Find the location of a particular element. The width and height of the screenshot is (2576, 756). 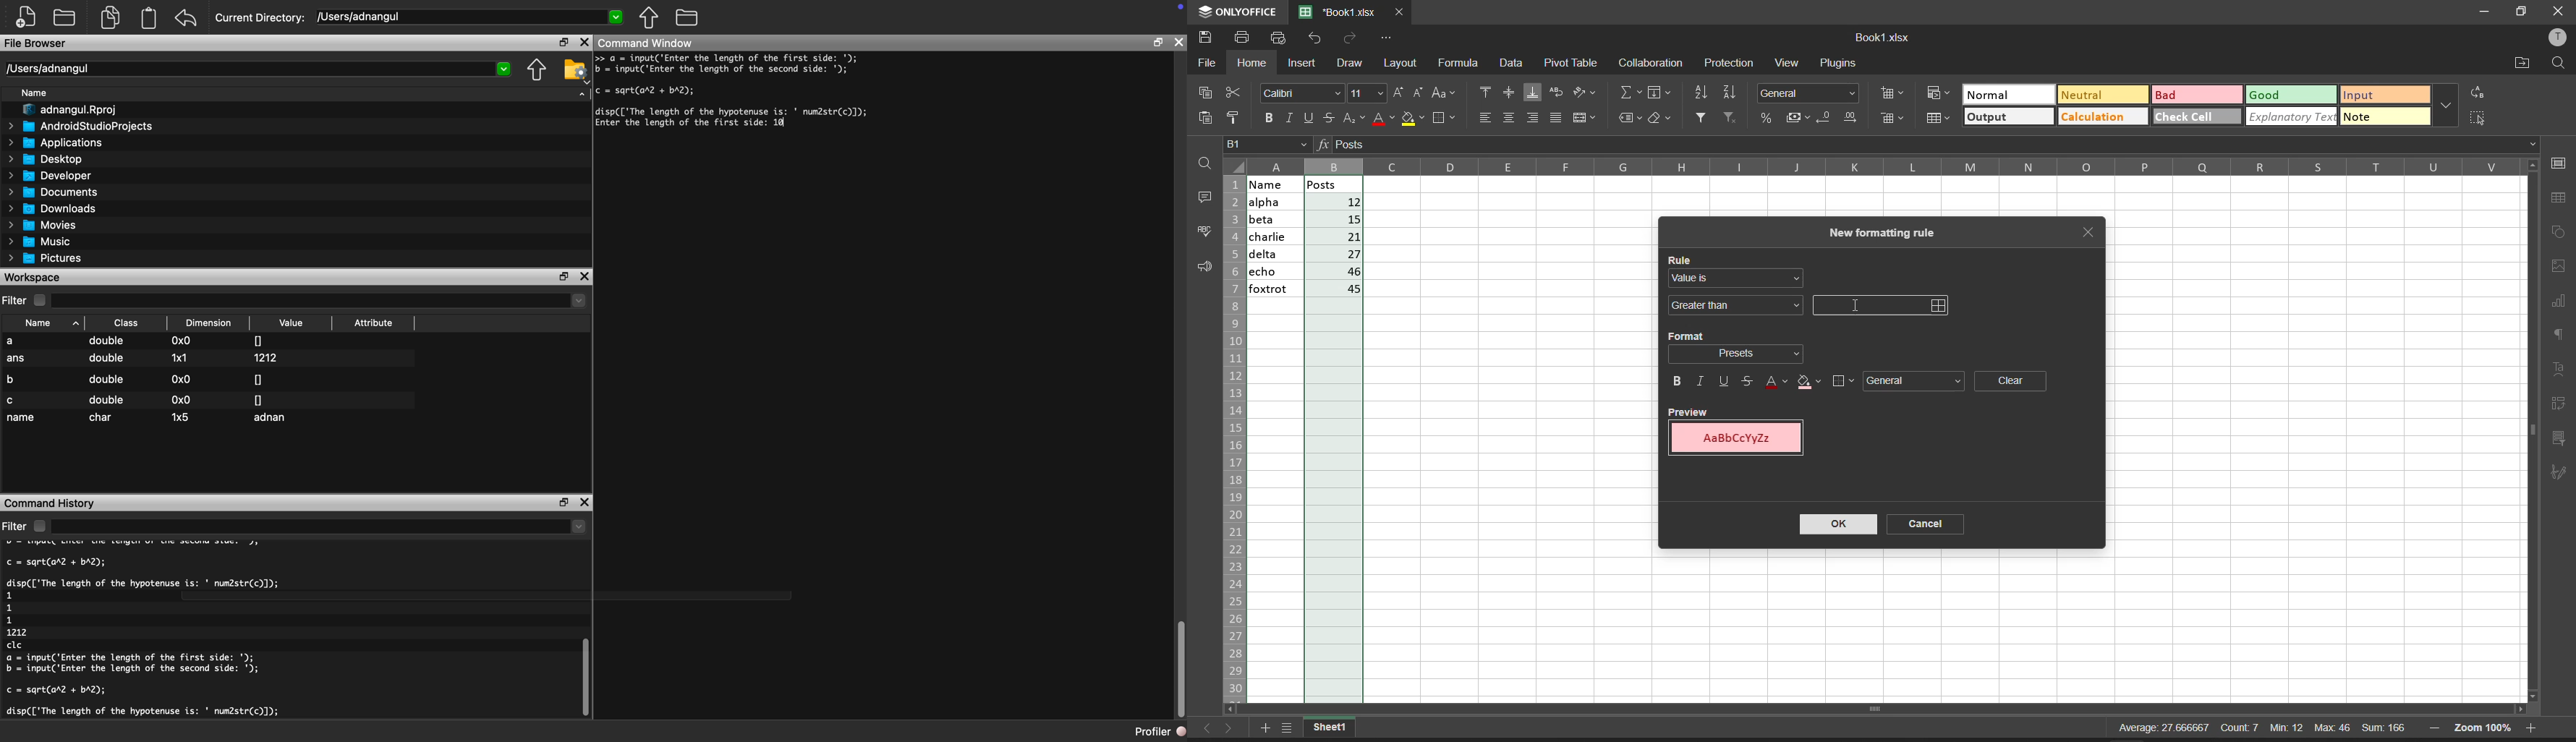

general is located at coordinates (1916, 380).